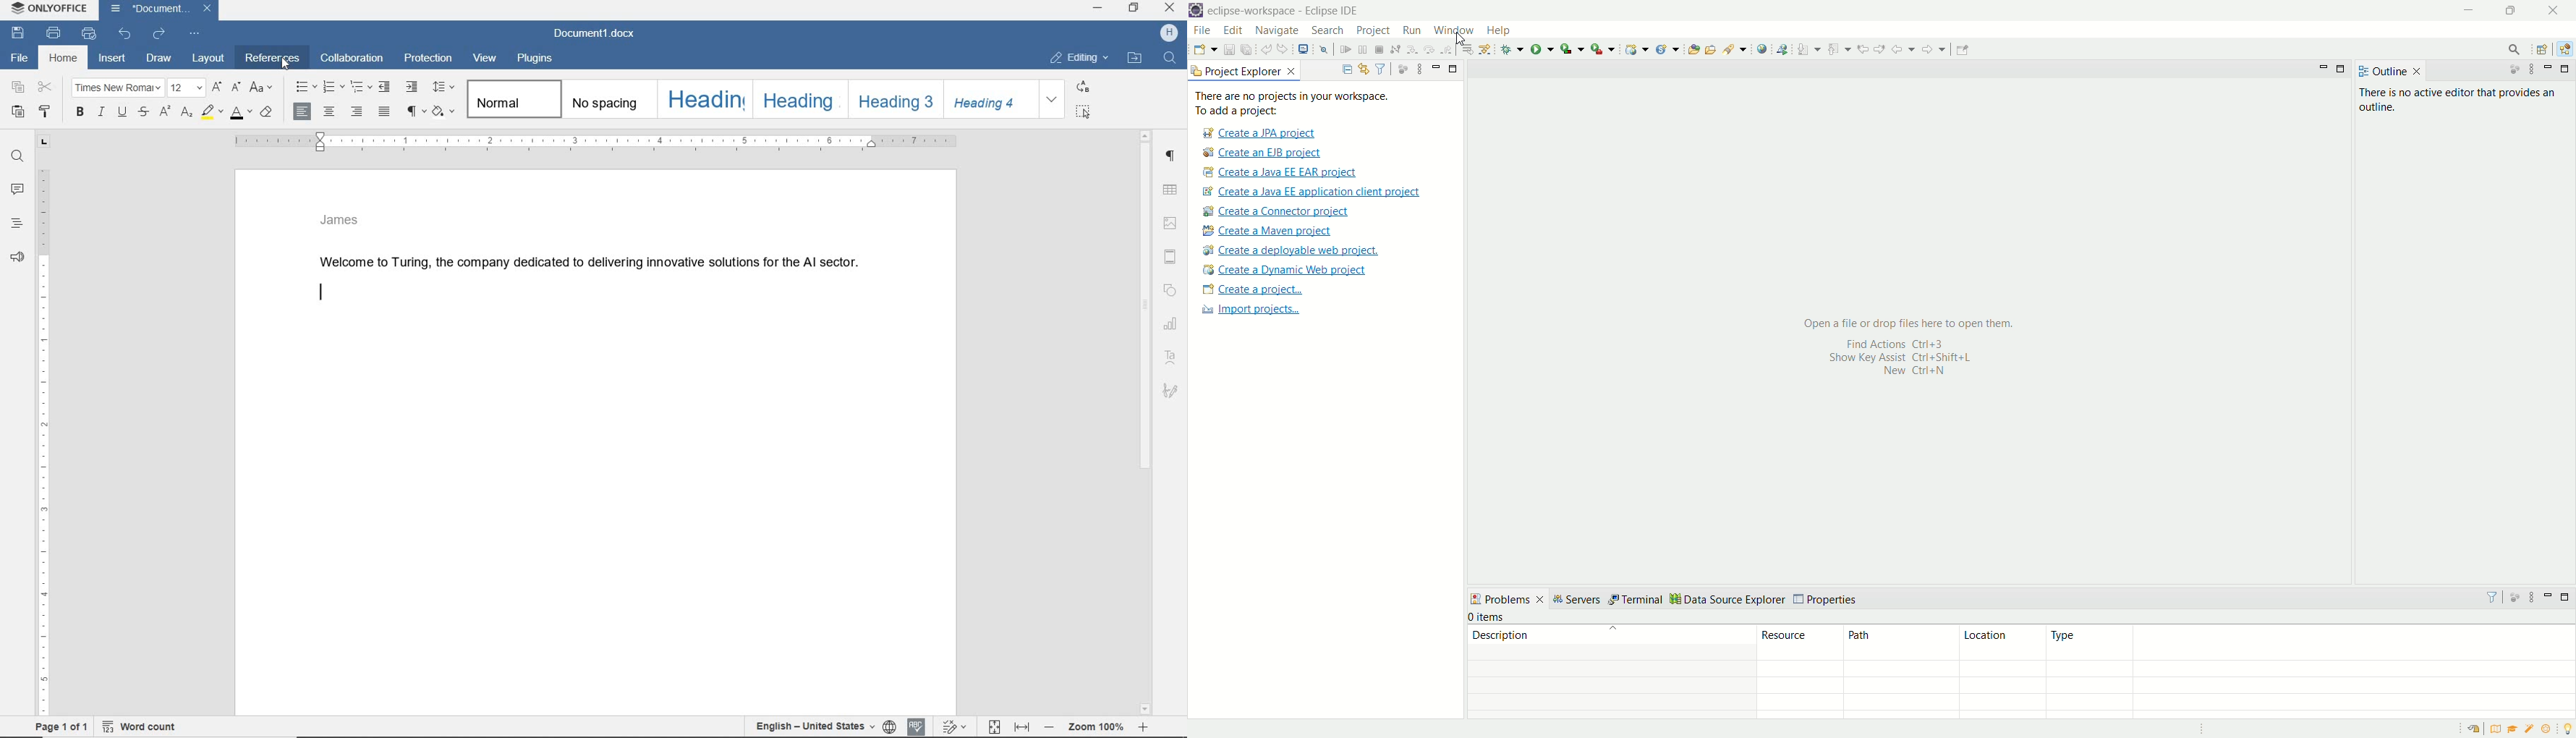 This screenshot has height=756, width=2576. I want to click on print file, so click(54, 34).